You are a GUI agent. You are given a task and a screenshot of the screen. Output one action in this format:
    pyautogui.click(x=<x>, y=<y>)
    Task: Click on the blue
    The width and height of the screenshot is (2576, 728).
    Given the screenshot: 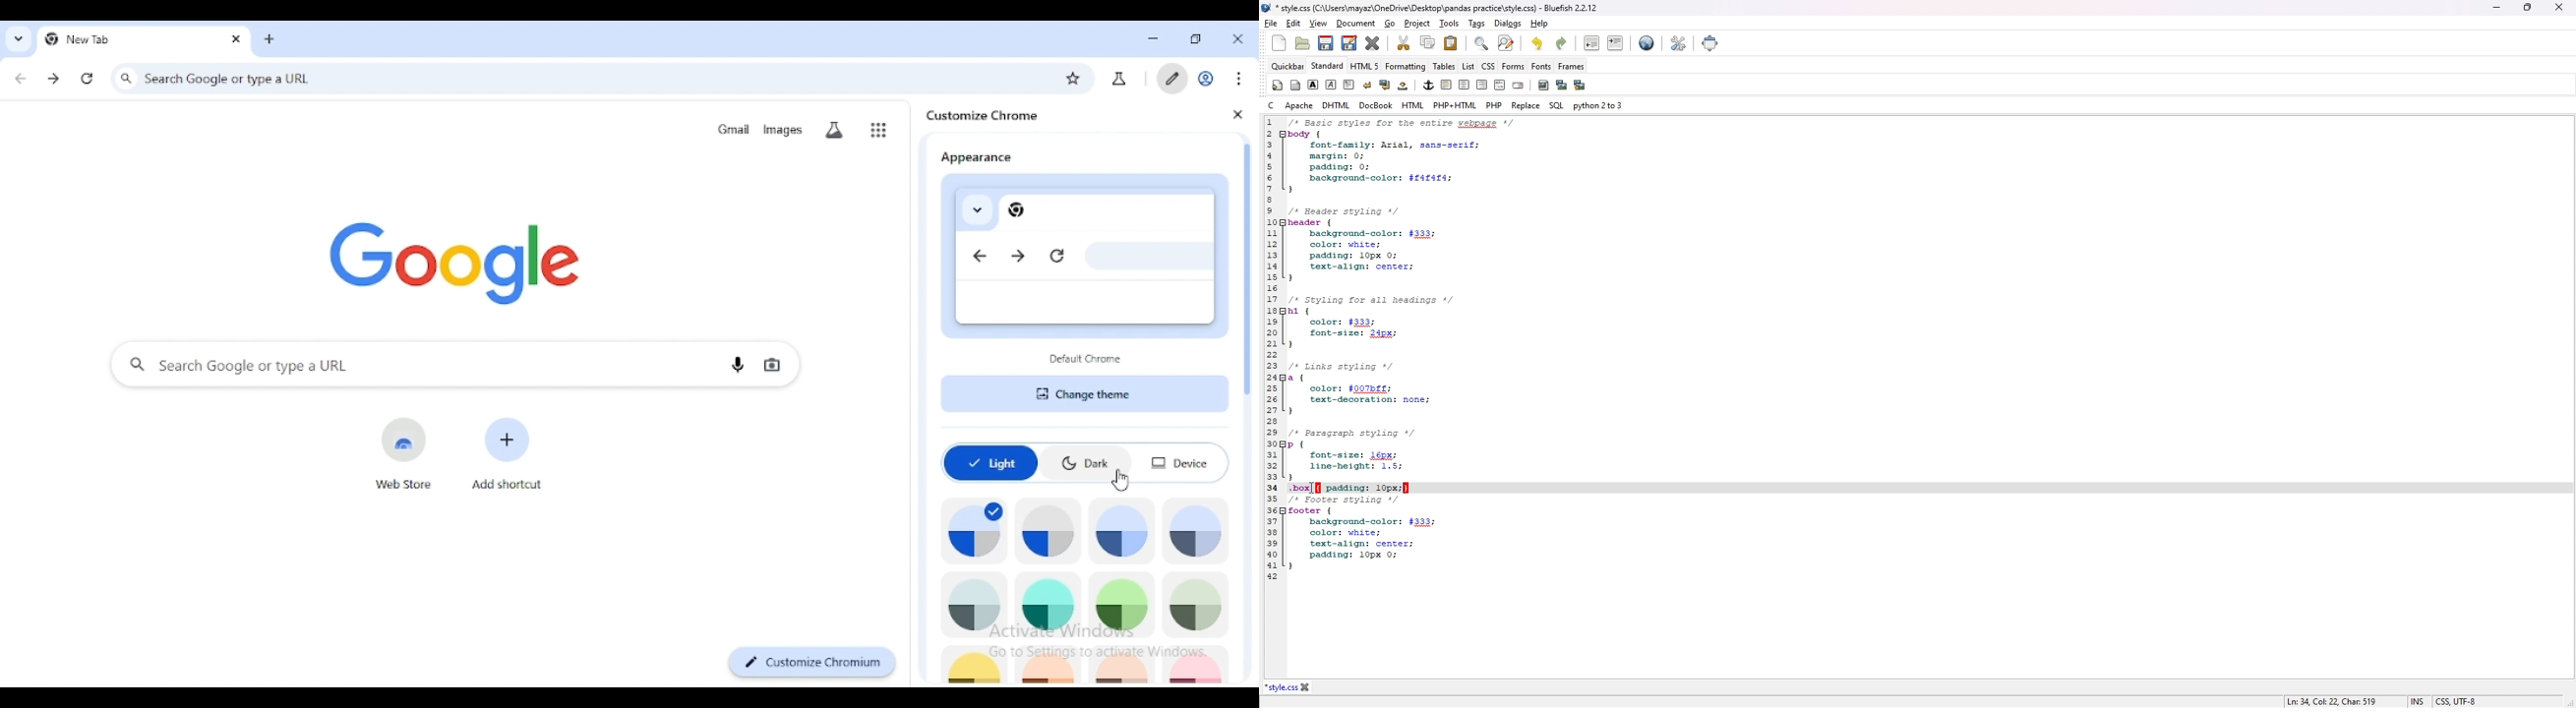 What is the action you would take?
    pyautogui.click(x=1122, y=532)
    